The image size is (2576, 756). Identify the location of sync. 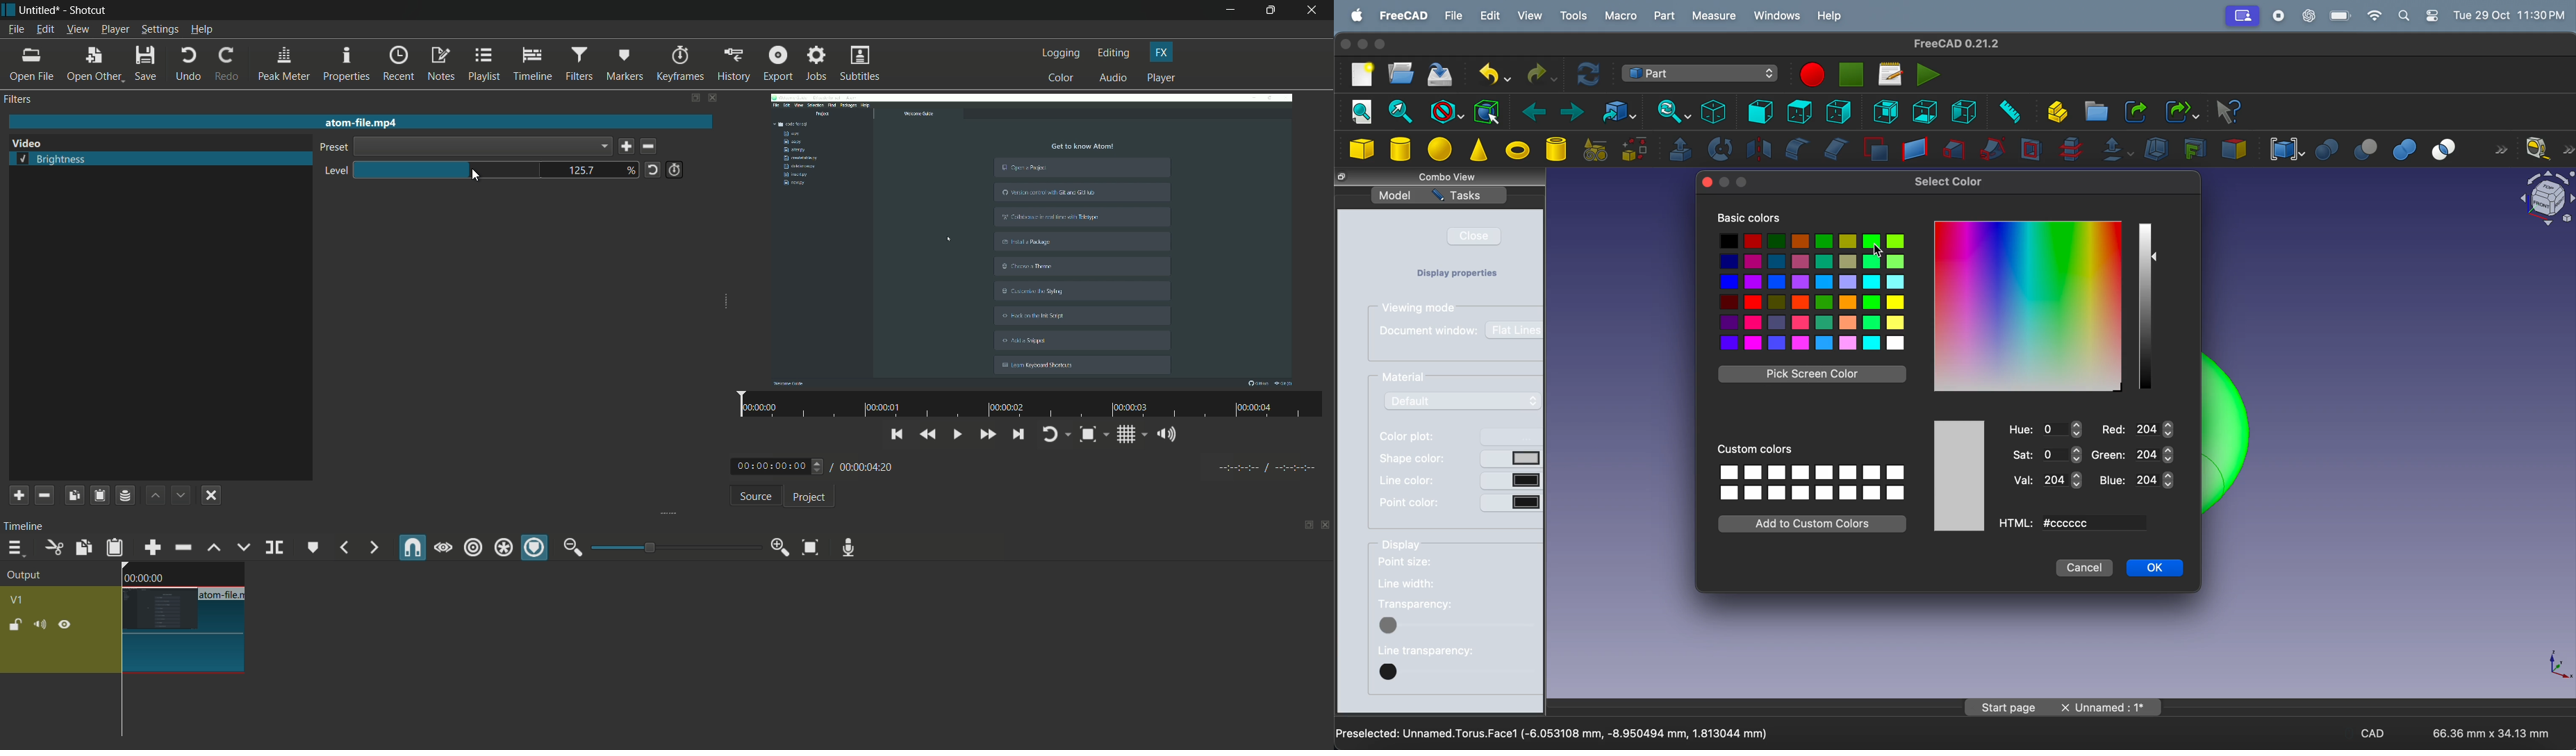
(1668, 110).